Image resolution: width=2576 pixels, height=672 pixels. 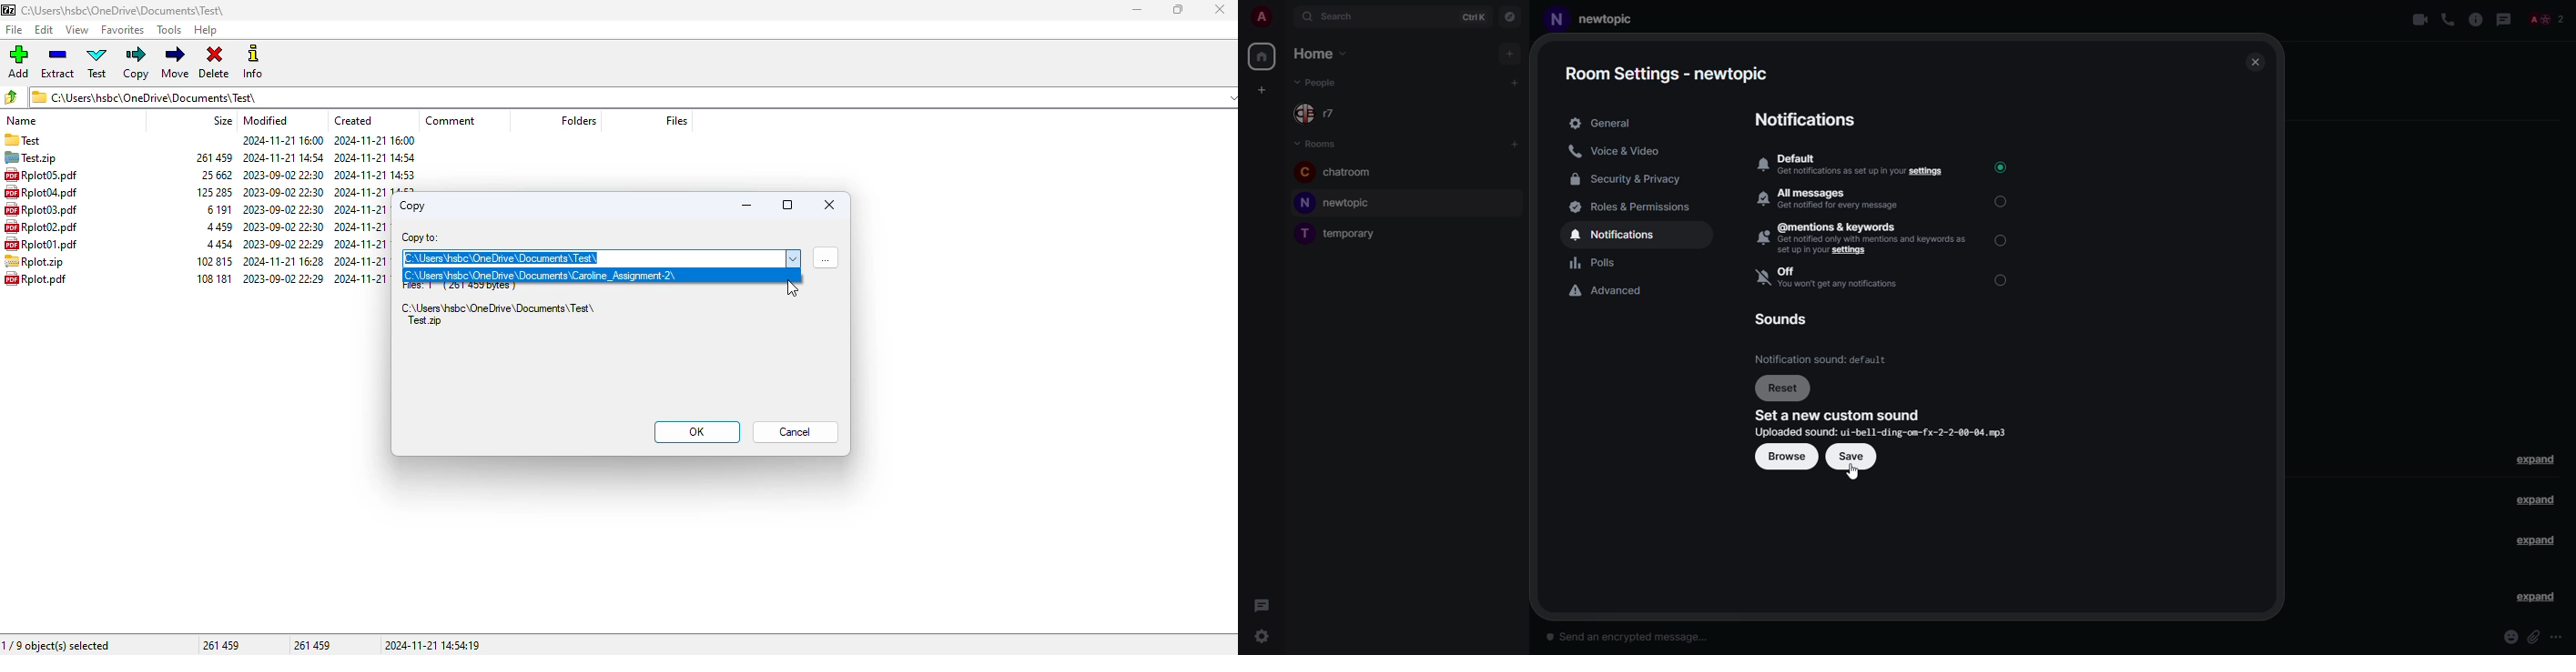 I want to click on folders, so click(x=578, y=119).